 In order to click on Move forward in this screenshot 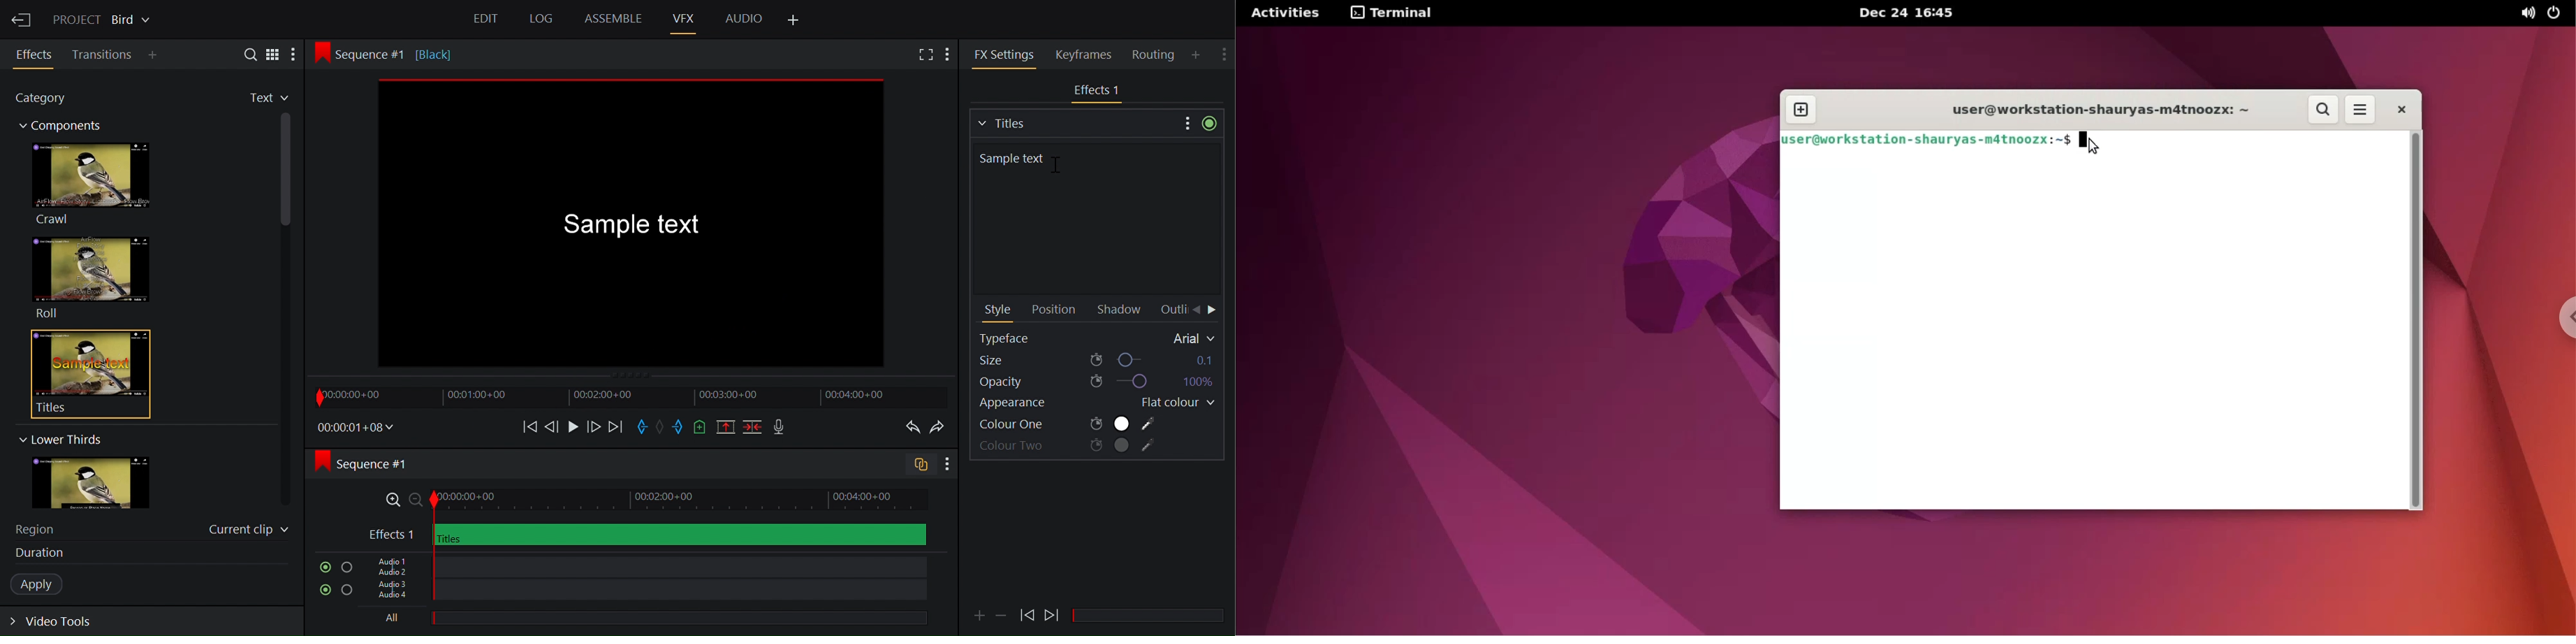, I will do `click(615, 427)`.